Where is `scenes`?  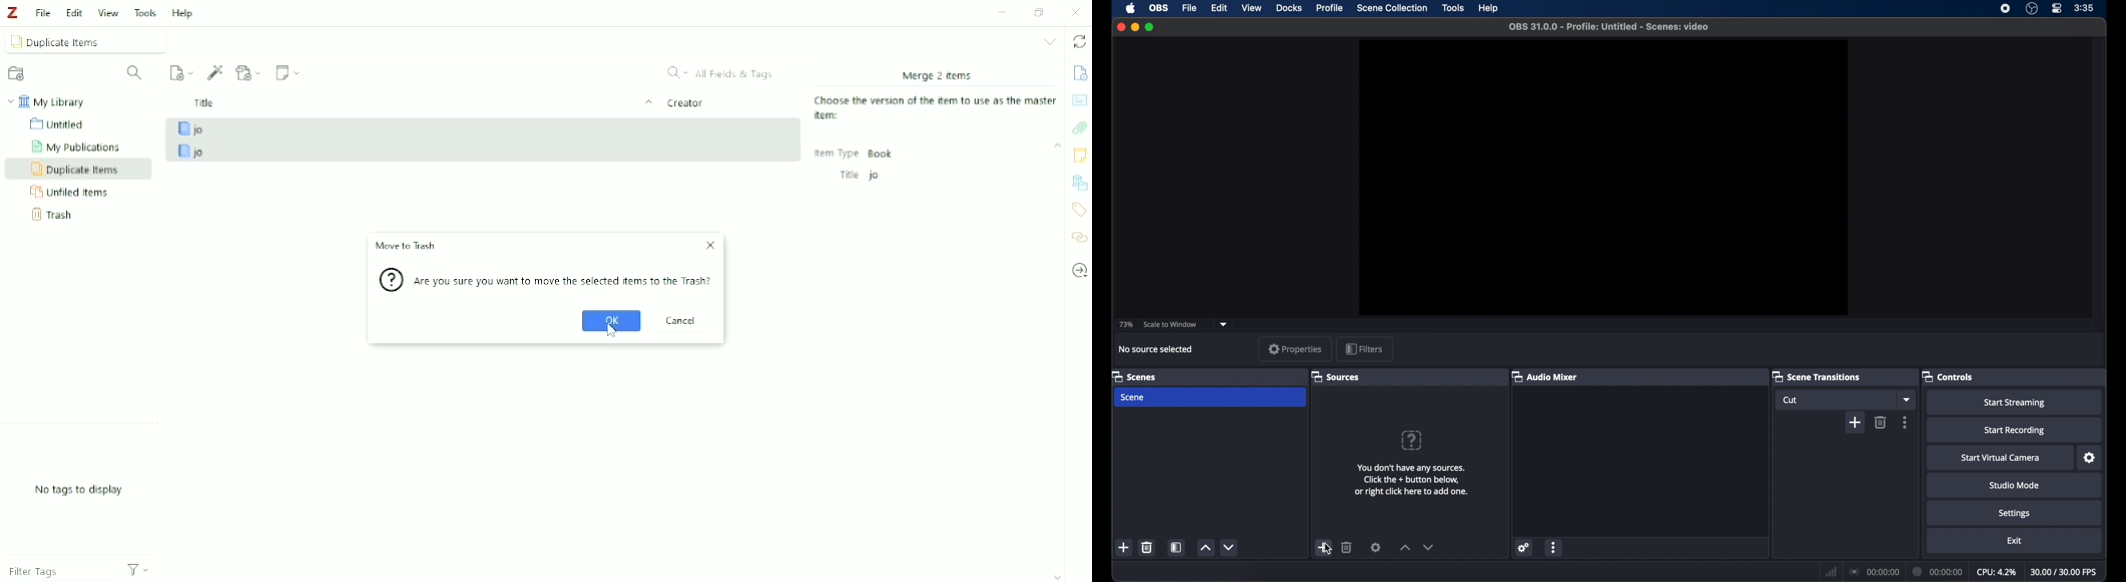 scenes is located at coordinates (1134, 376).